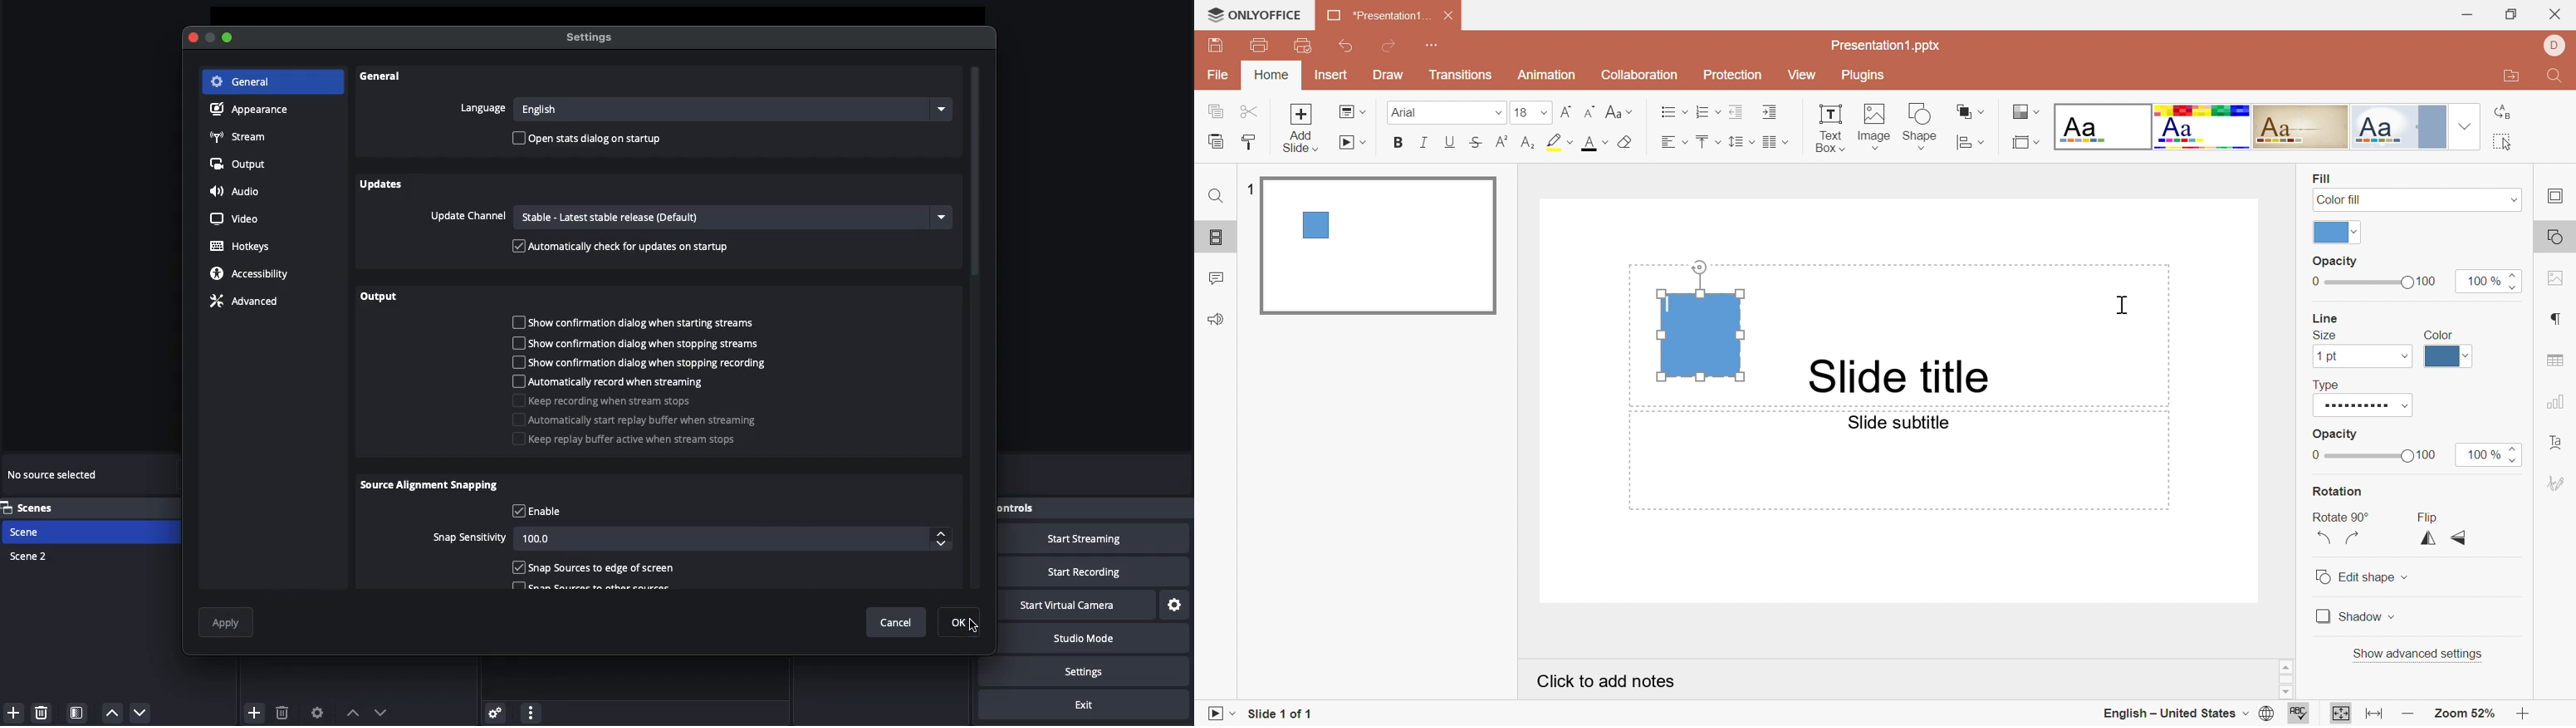 The width and height of the screenshot is (2576, 728). Describe the element at coordinates (382, 710) in the screenshot. I see `Down` at that location.